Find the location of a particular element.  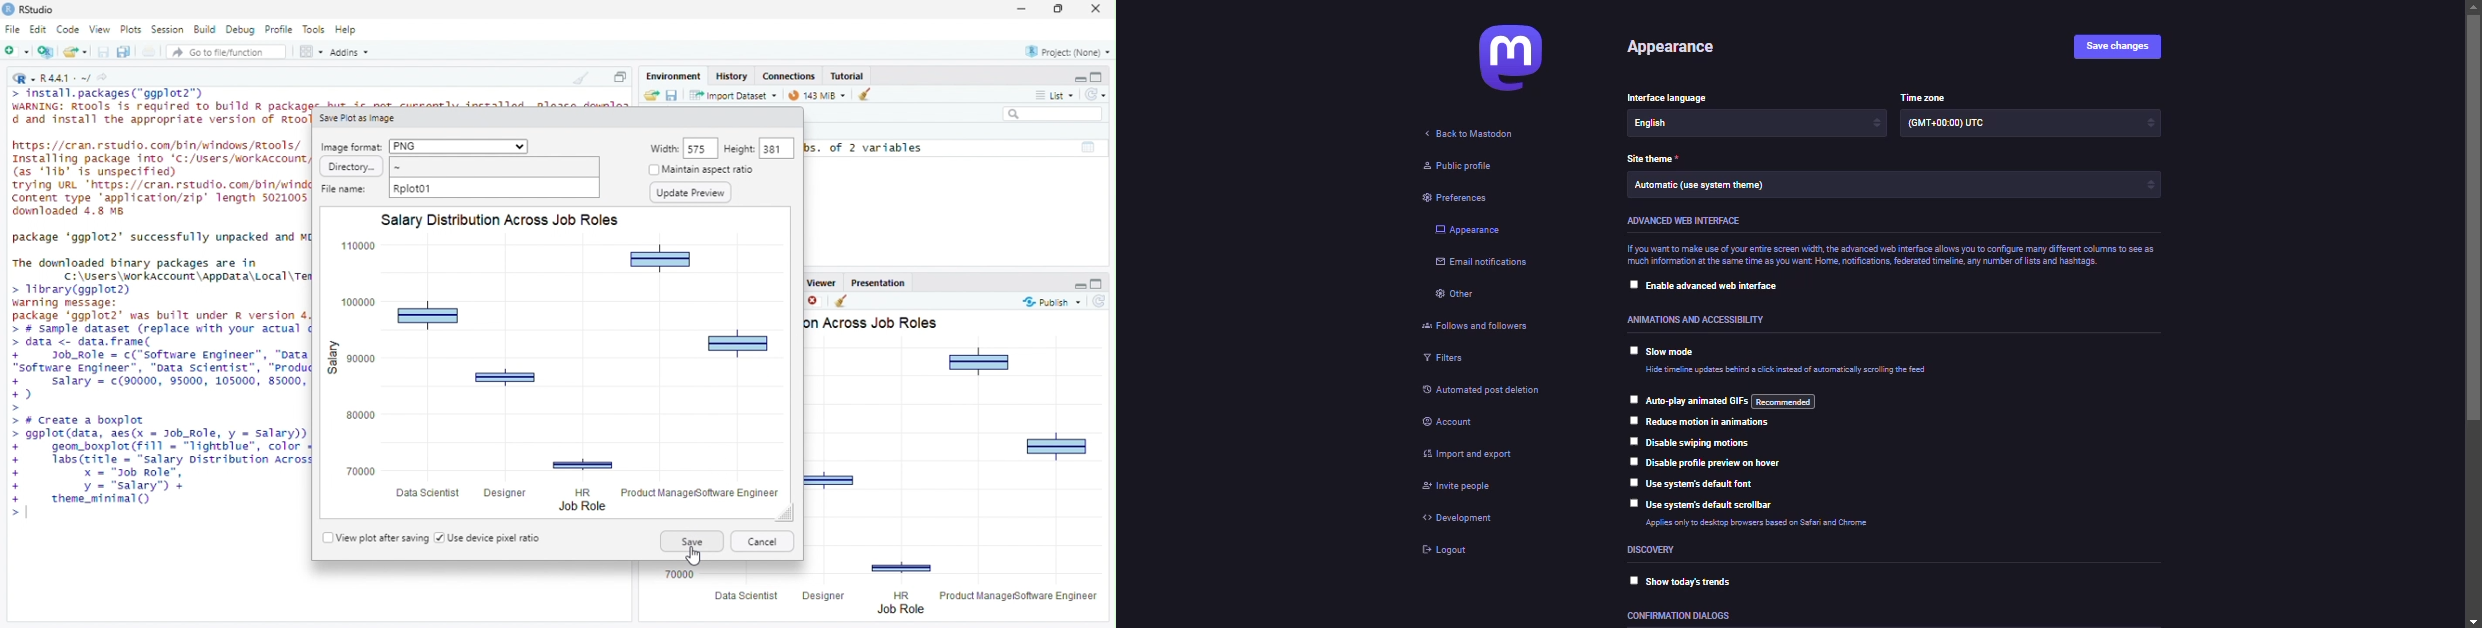

Close is located at coordinates (1099, 9).